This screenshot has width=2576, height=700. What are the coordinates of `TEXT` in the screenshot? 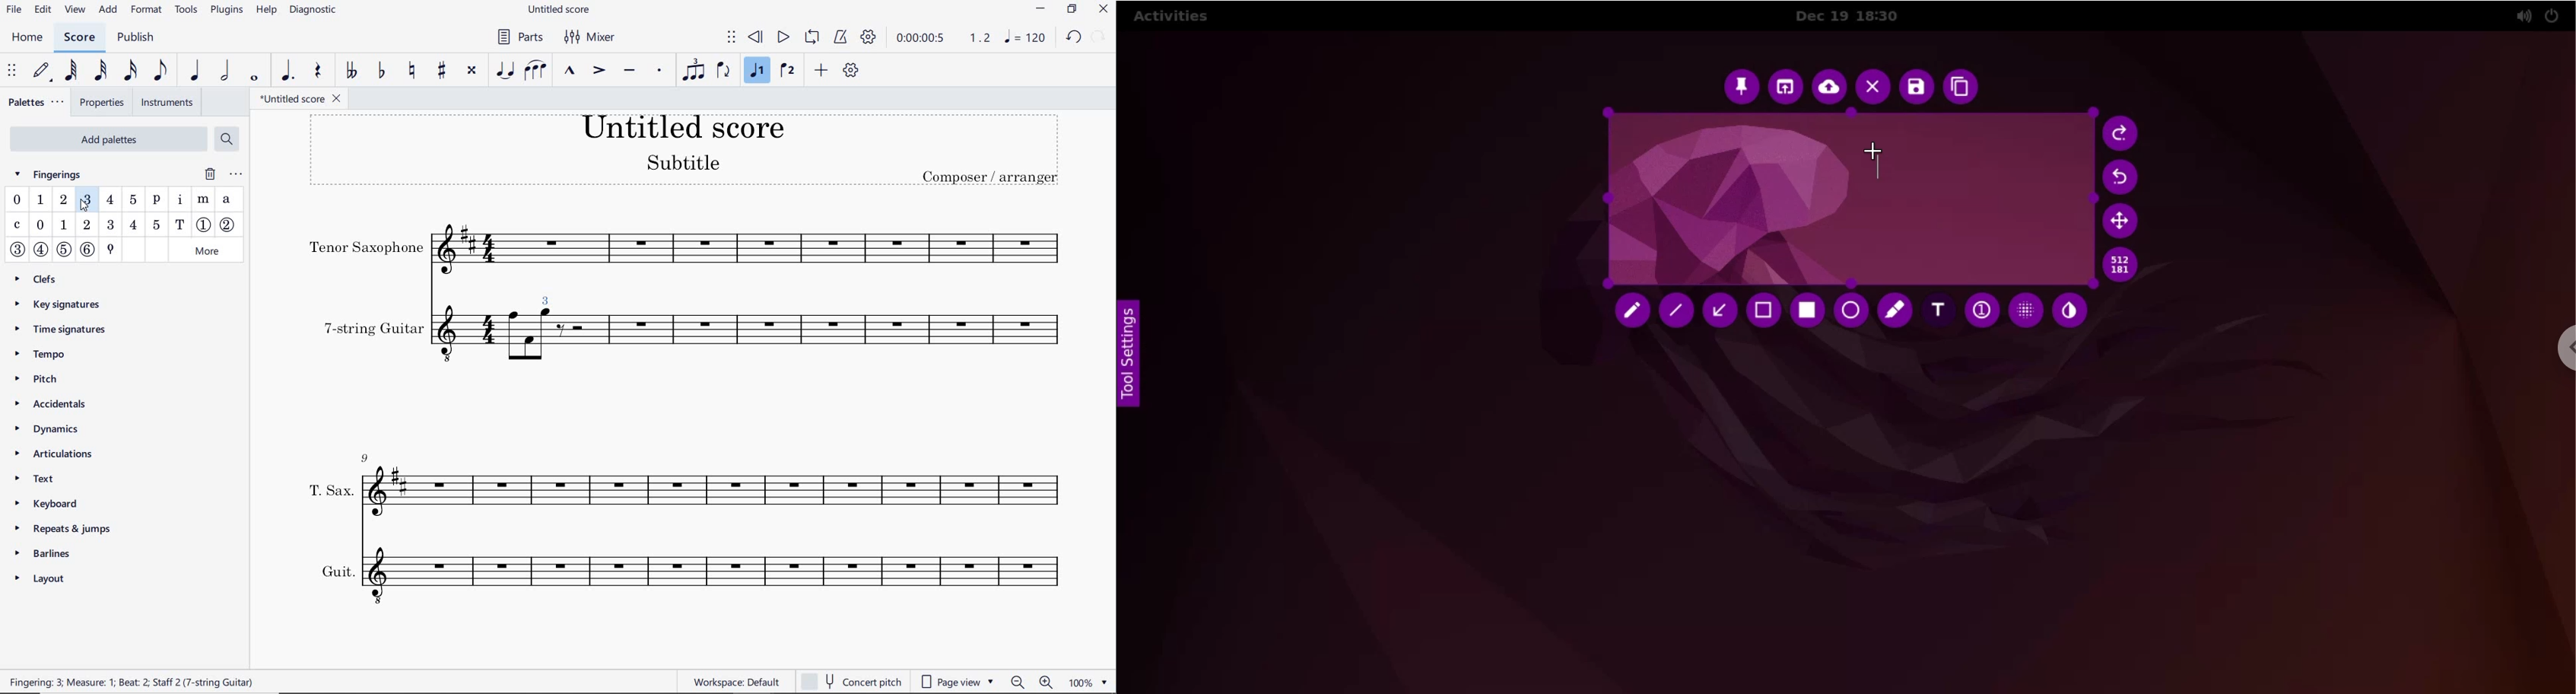 It's located at (52, 481).